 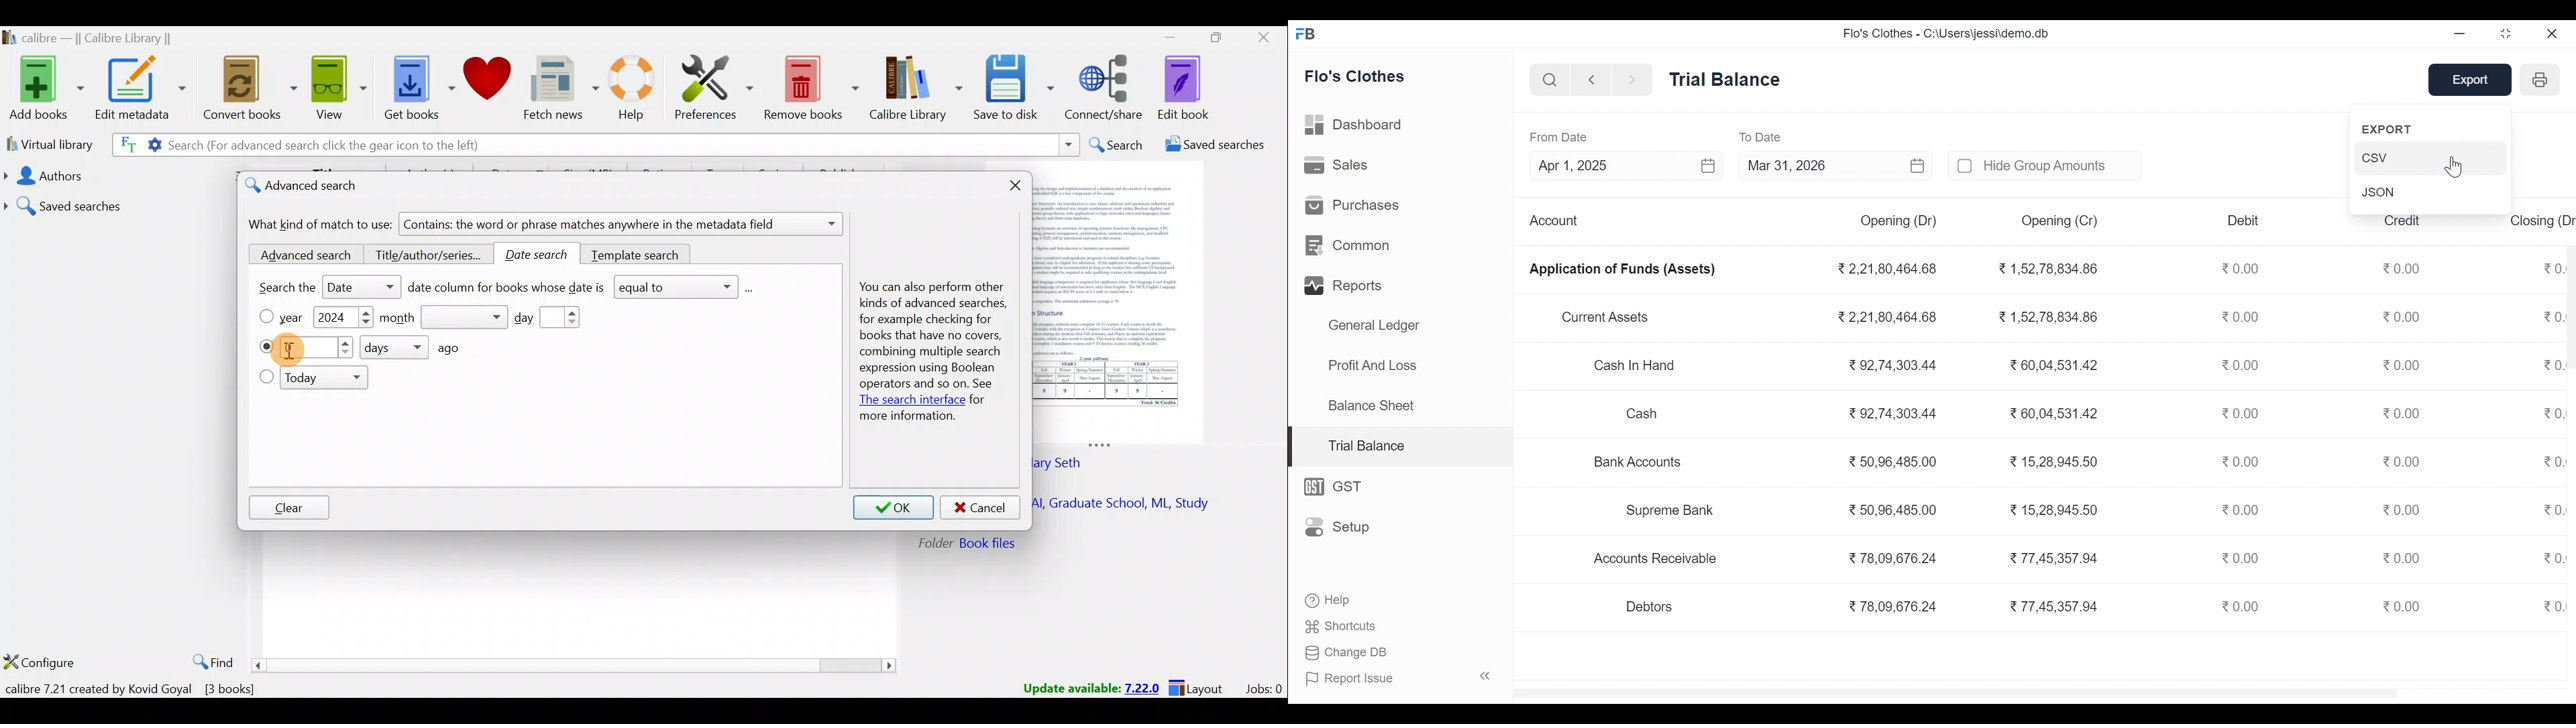 I want to click on 0.00, so click(x=2242, y=413).